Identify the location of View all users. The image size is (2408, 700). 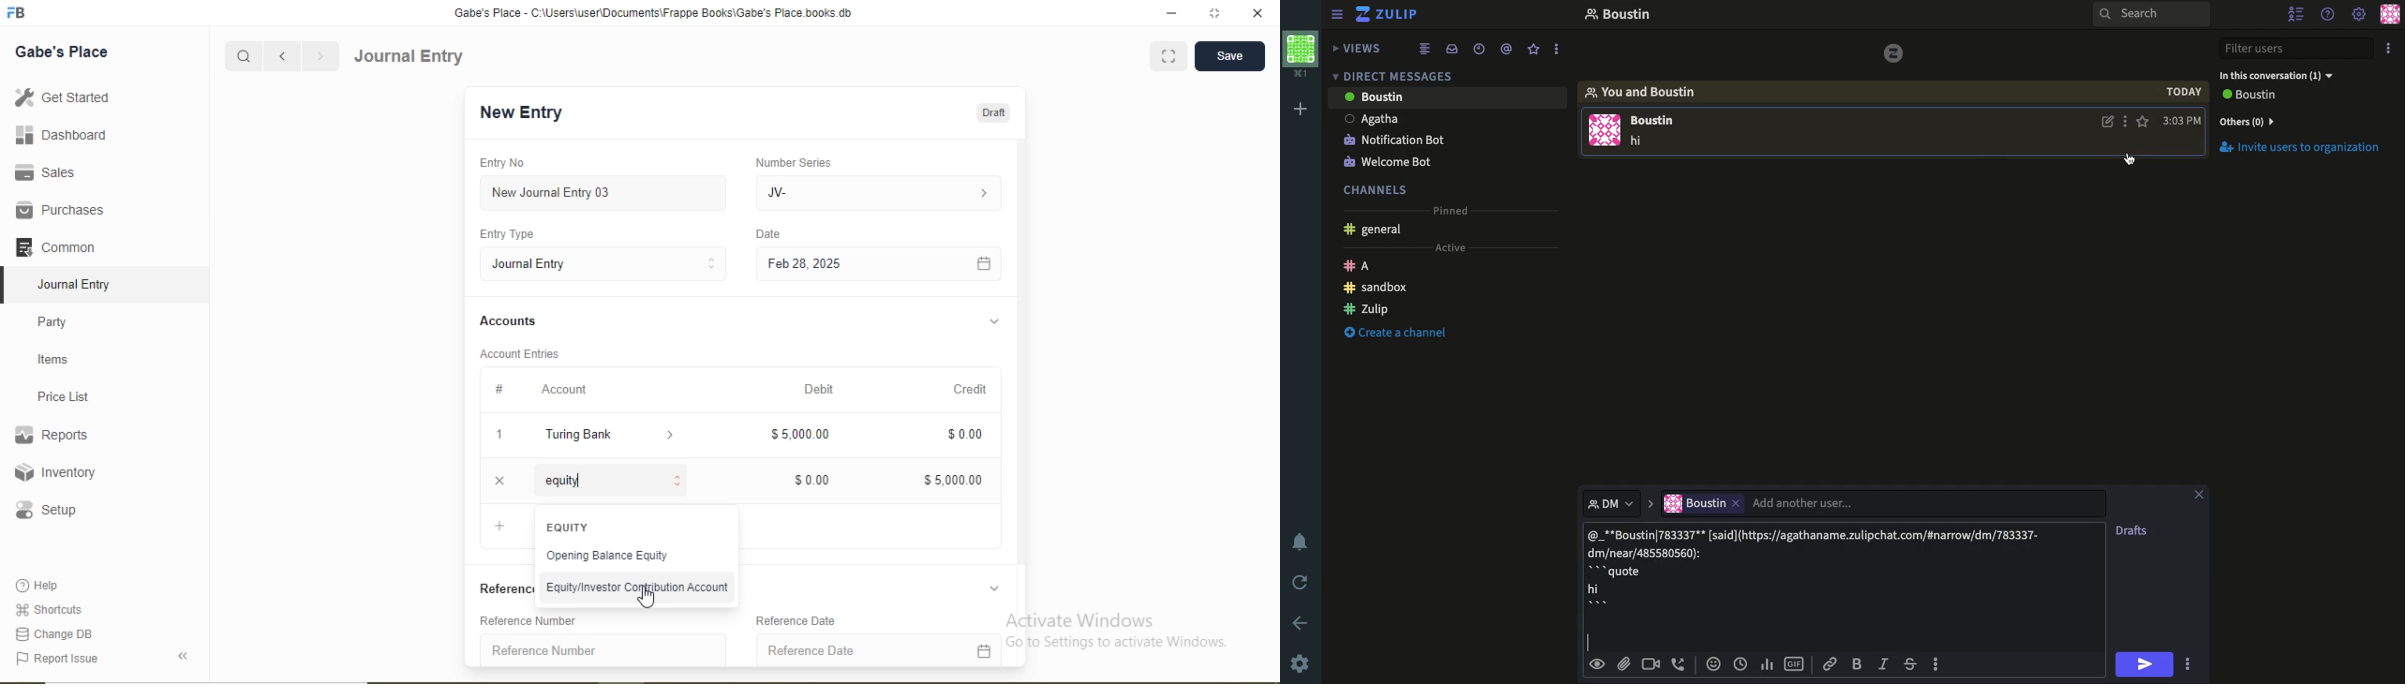
(2258, 96).